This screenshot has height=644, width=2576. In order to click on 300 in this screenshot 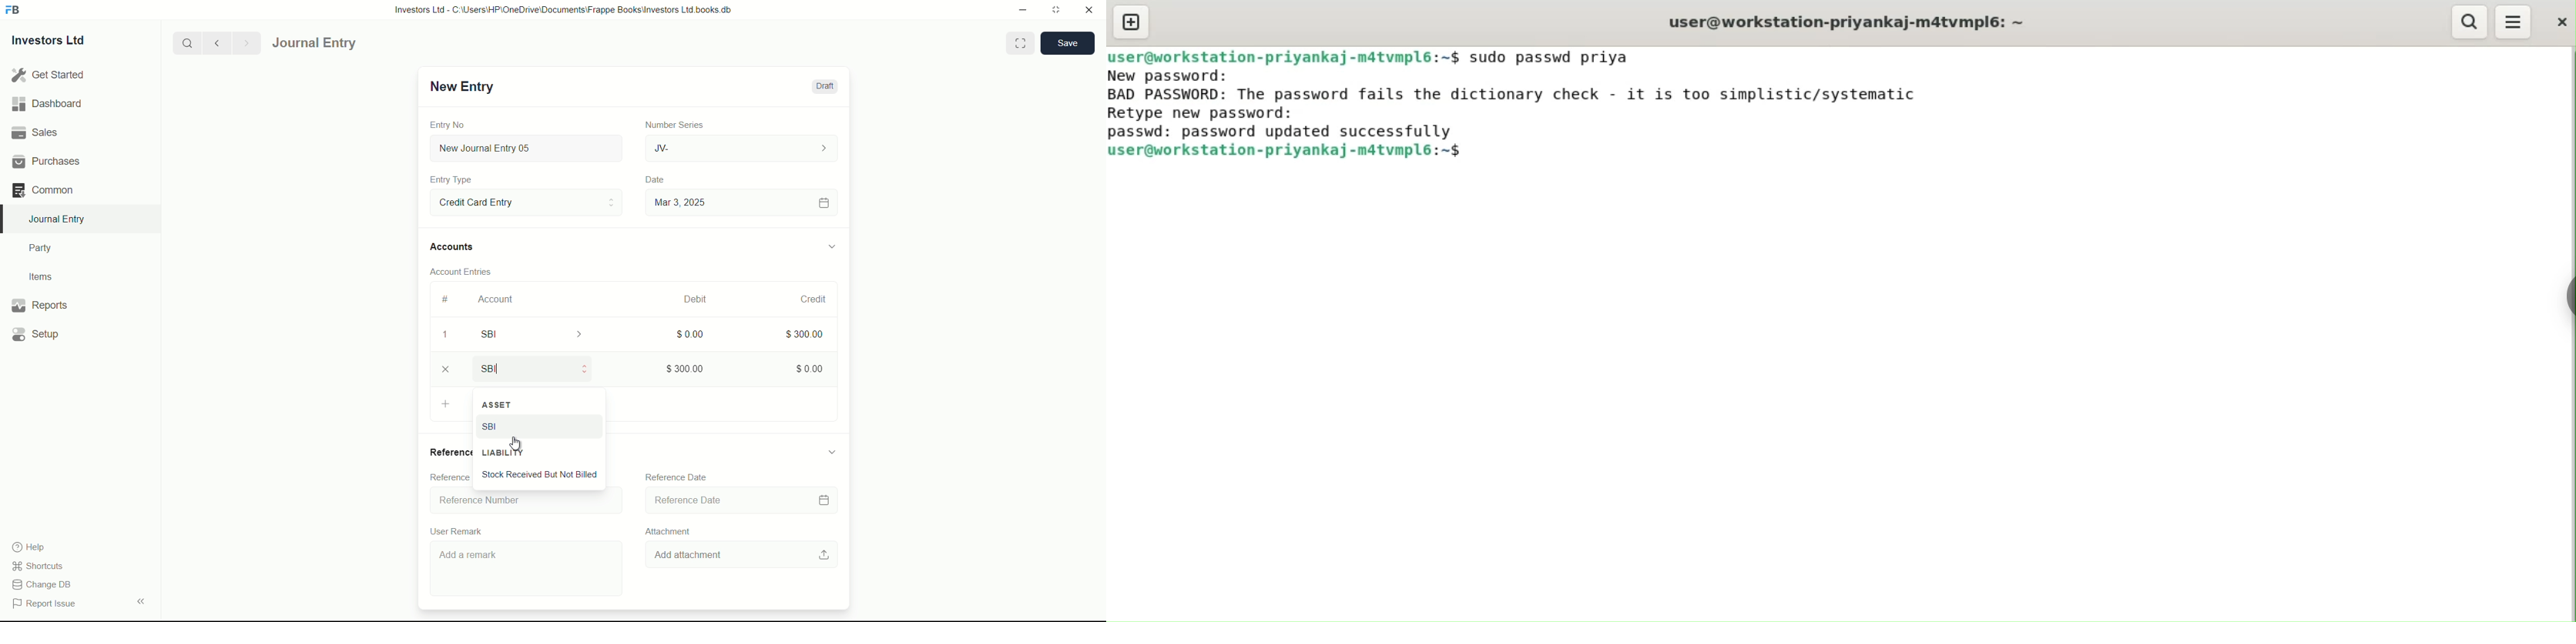, I will do `click(771, 334)`.